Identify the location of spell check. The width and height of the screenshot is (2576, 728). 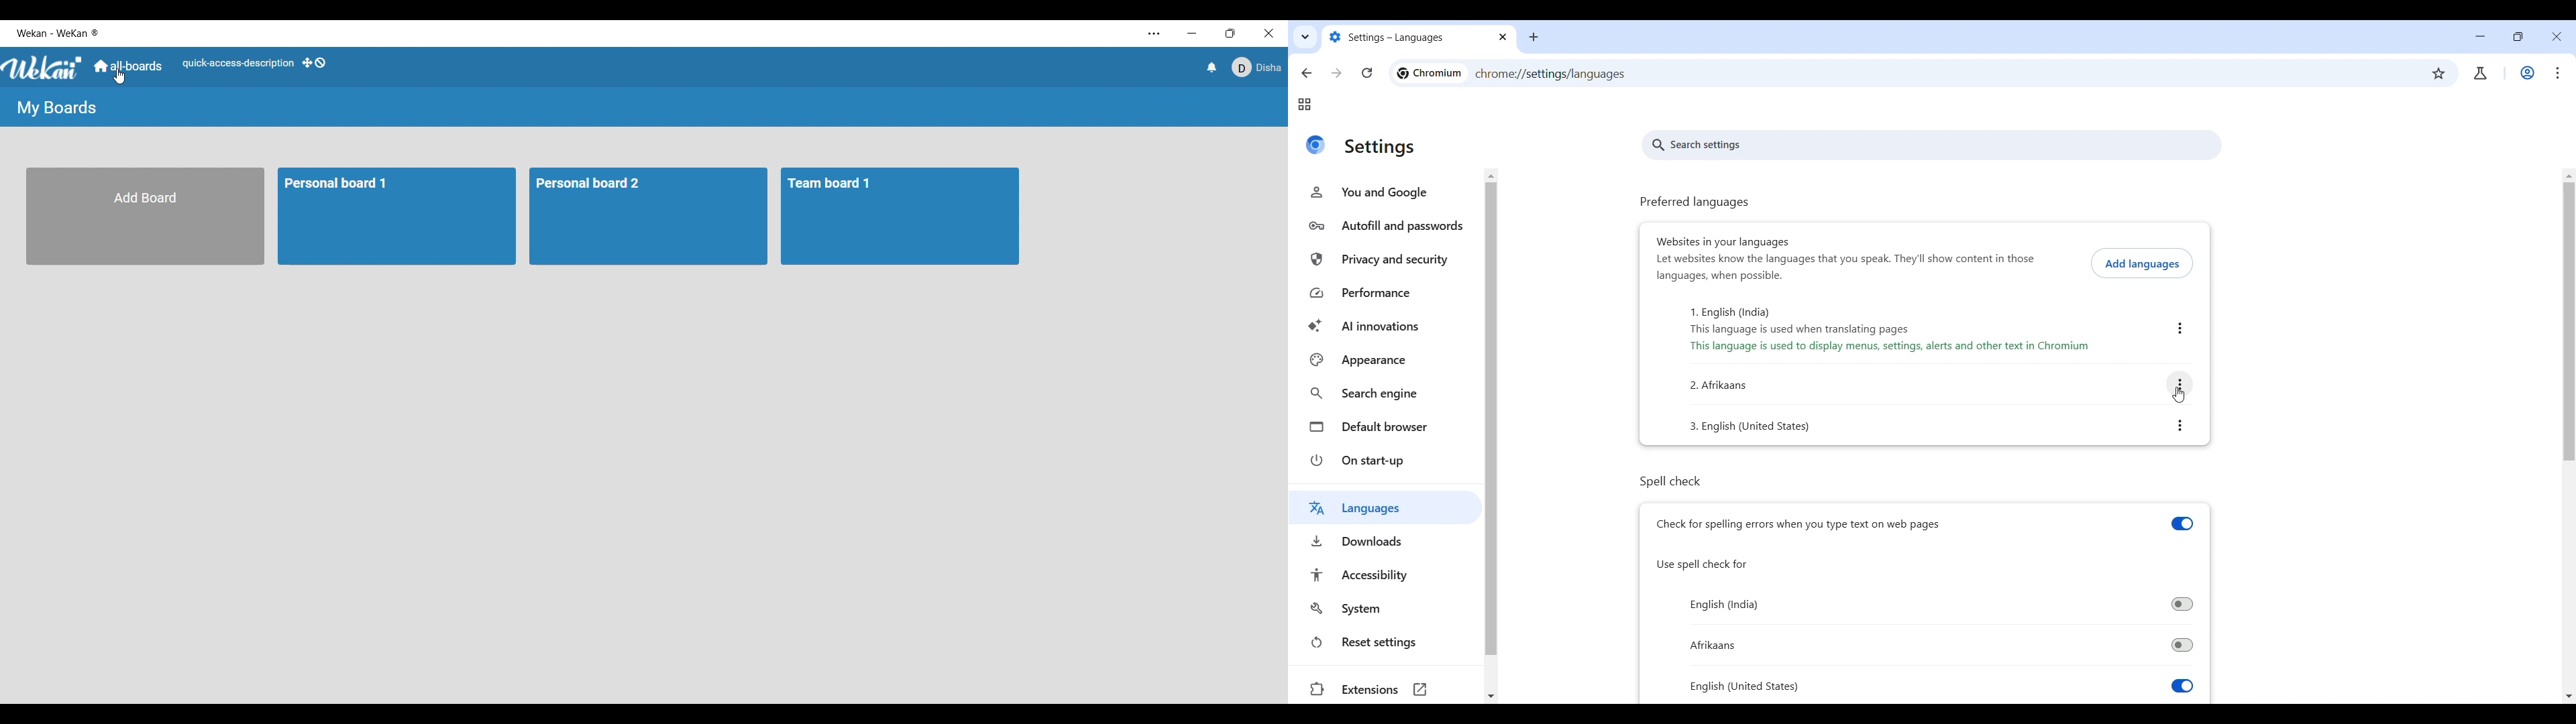
(1688, 480).